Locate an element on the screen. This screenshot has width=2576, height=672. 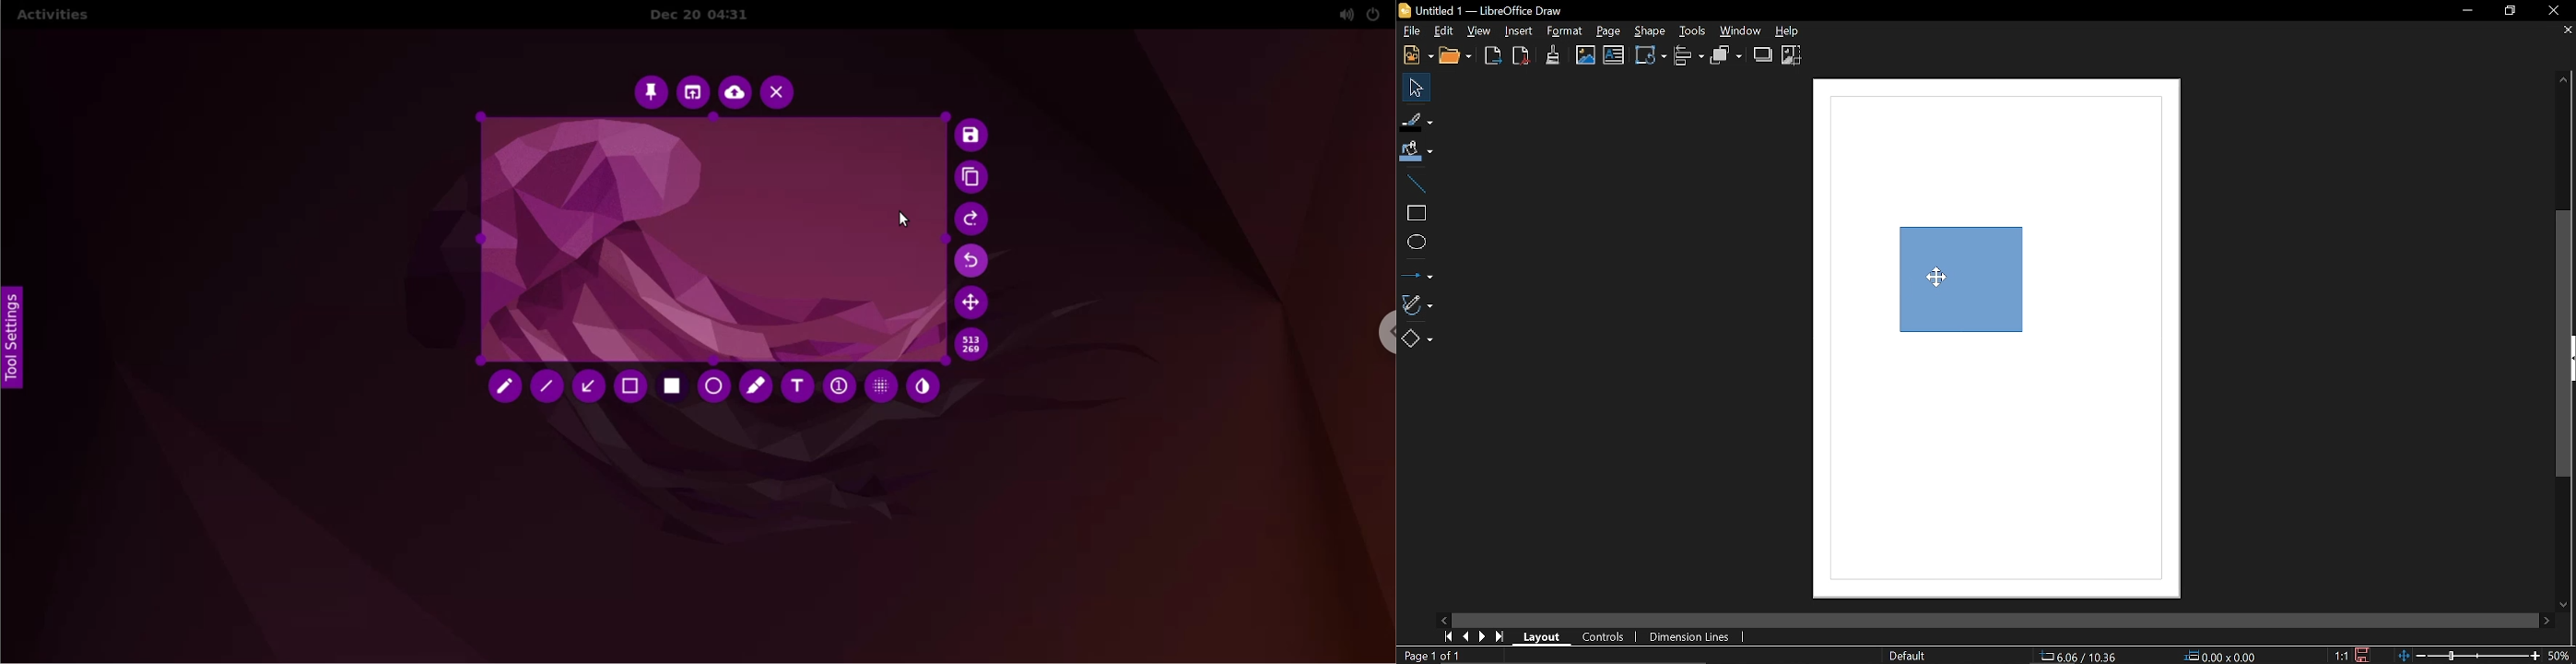
redo is located at coordinates (972, 220).